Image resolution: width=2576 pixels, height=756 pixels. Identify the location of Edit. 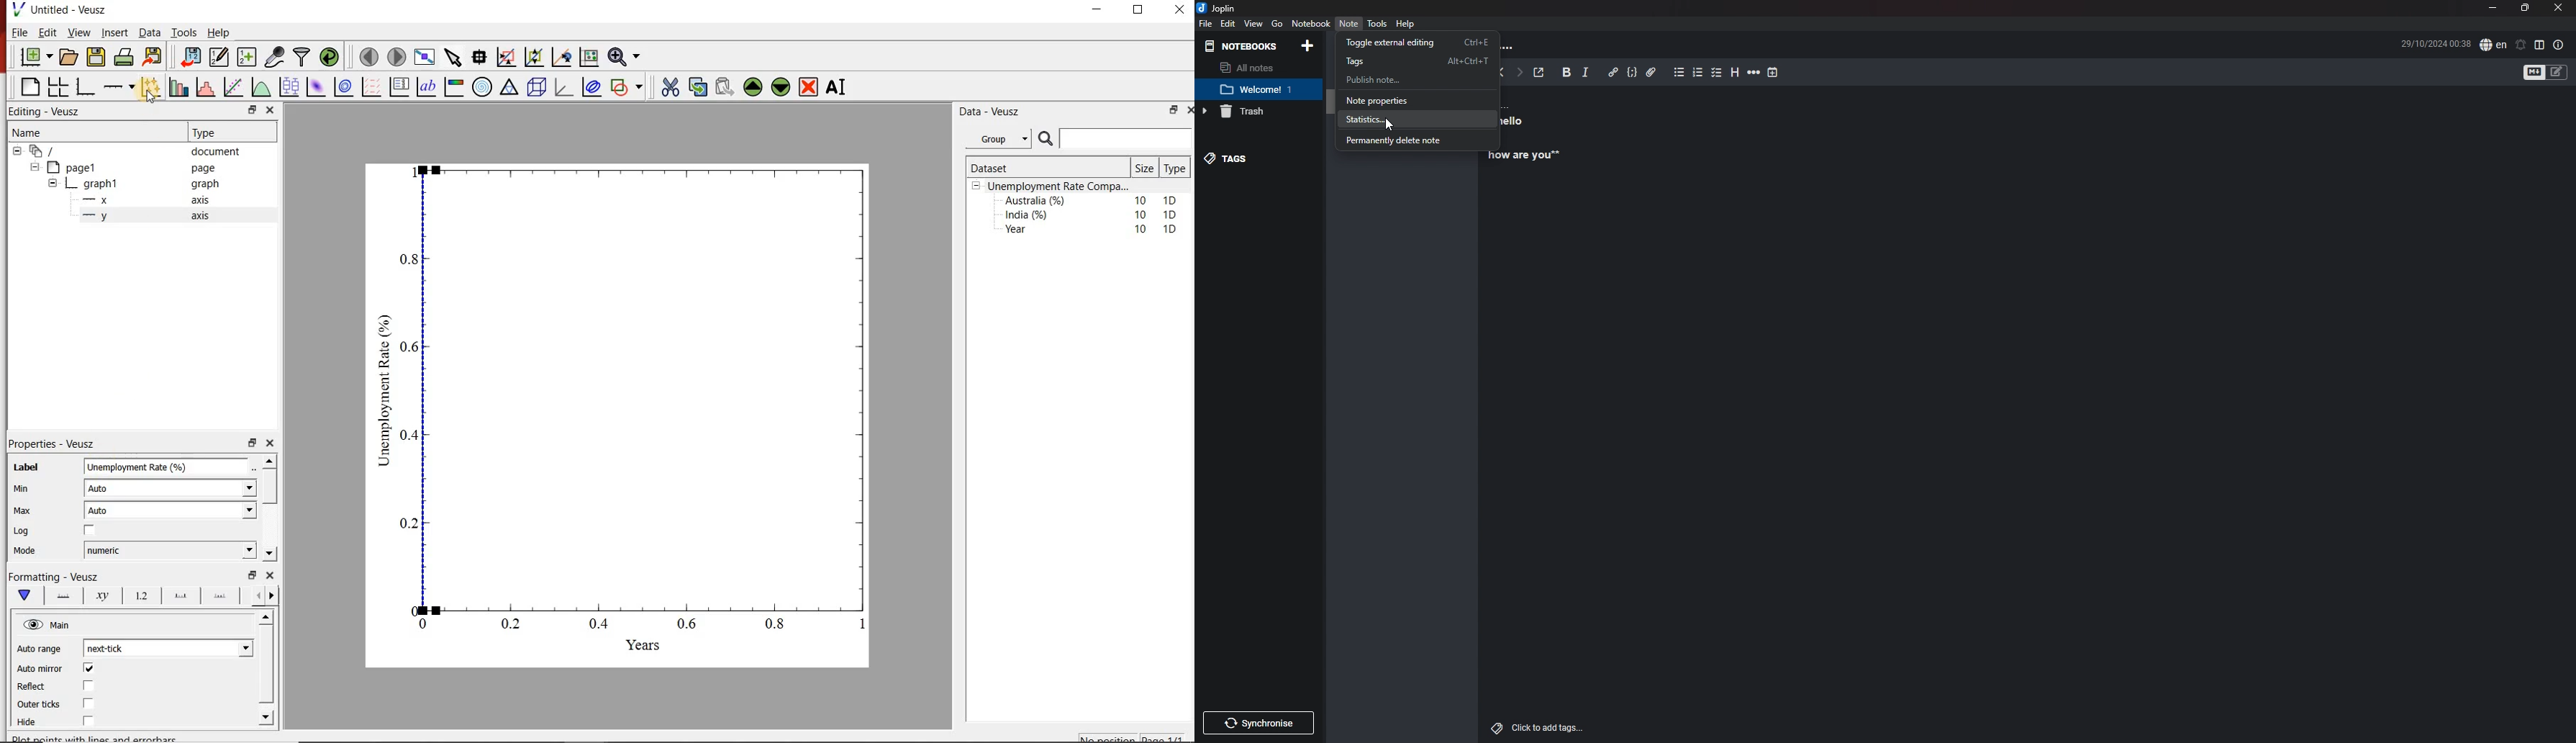
(1229, 22).